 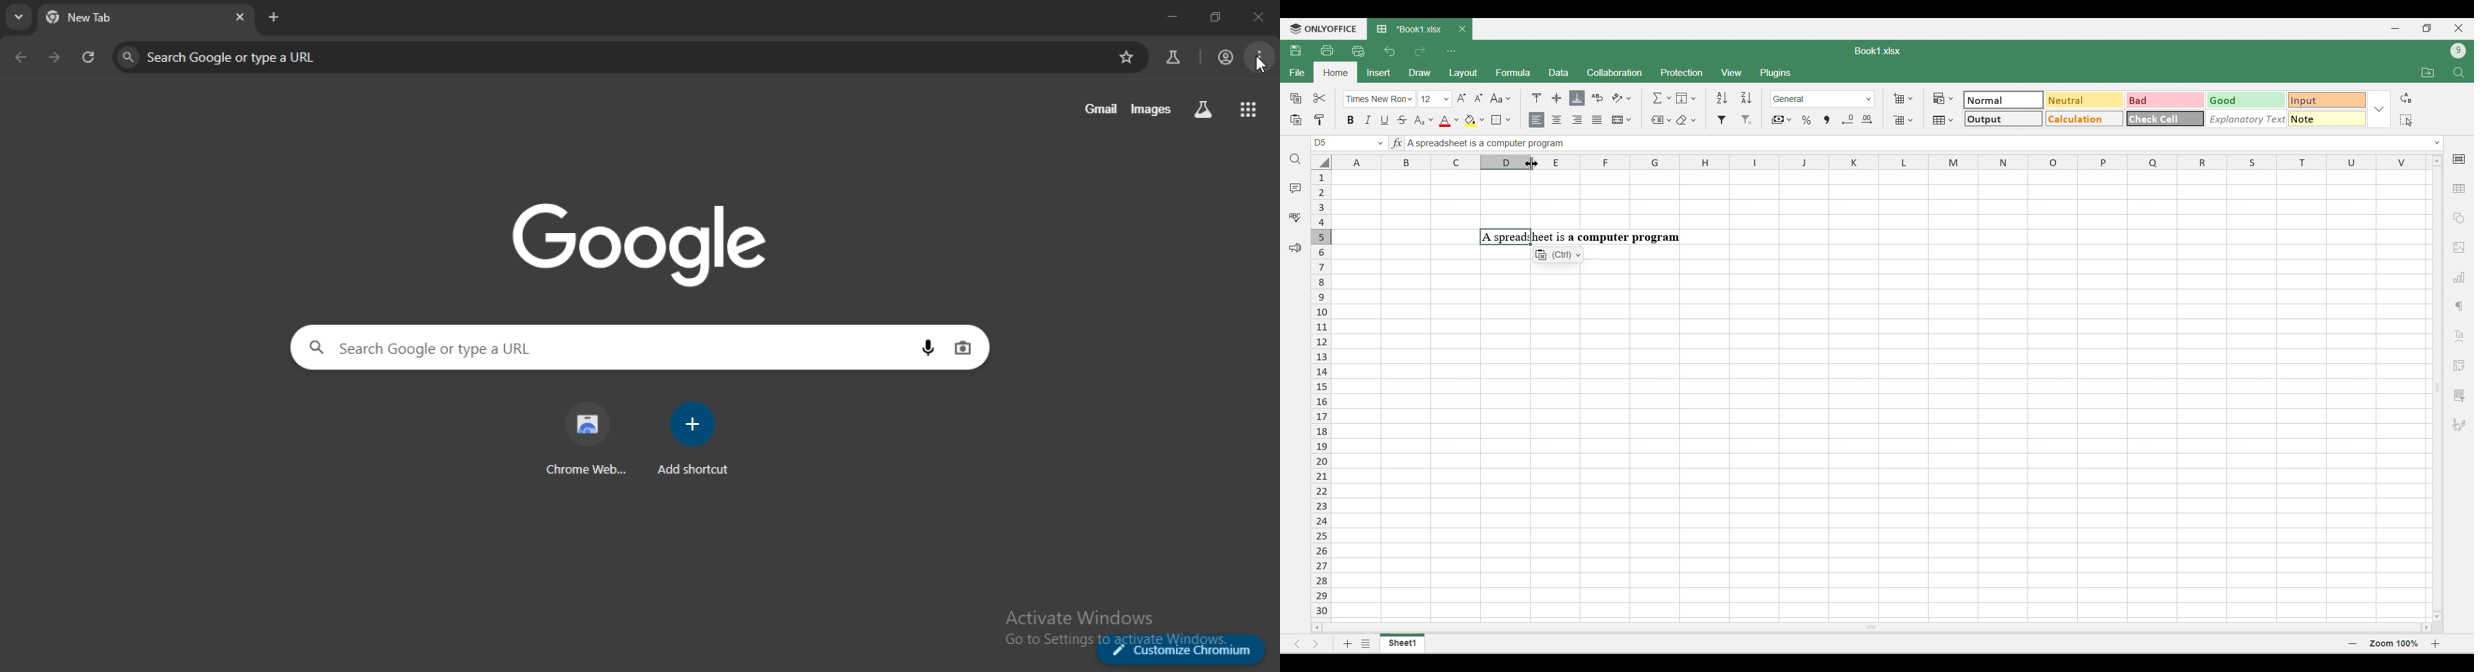 I want to click on Expand type space, so click(x=2438, y=143).